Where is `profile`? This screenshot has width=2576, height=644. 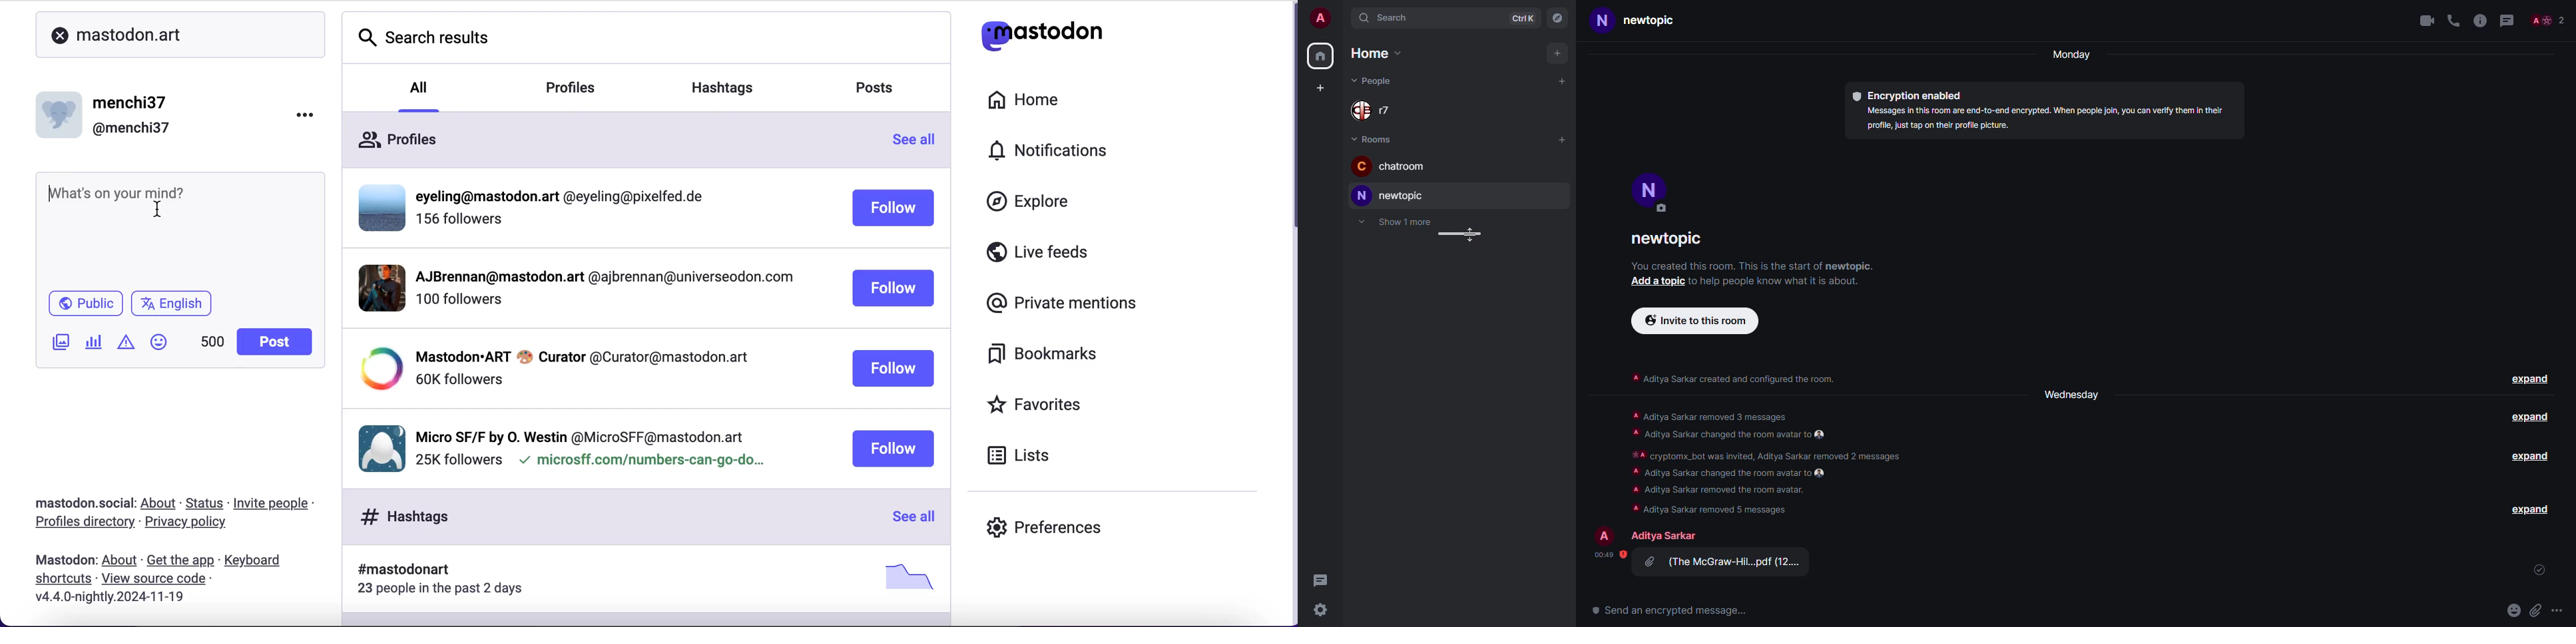
profile is located at coordinates (1650, 192).